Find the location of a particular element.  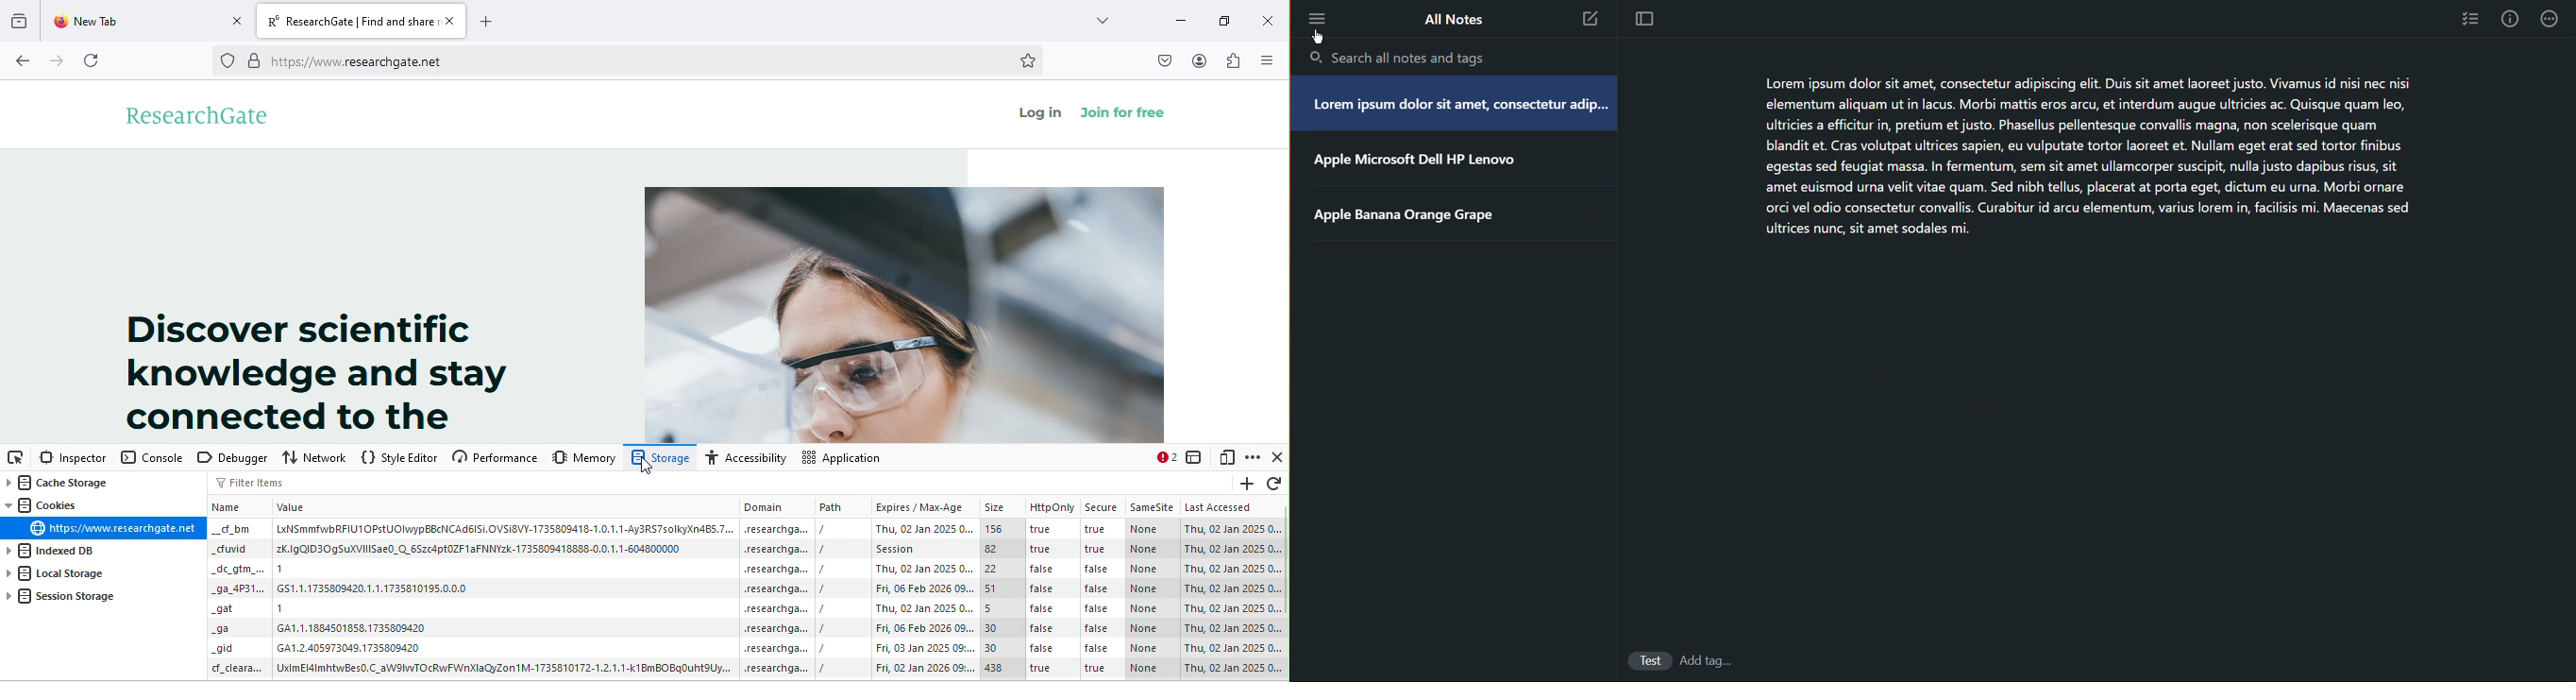

false is located at coordinates (1041, 648).